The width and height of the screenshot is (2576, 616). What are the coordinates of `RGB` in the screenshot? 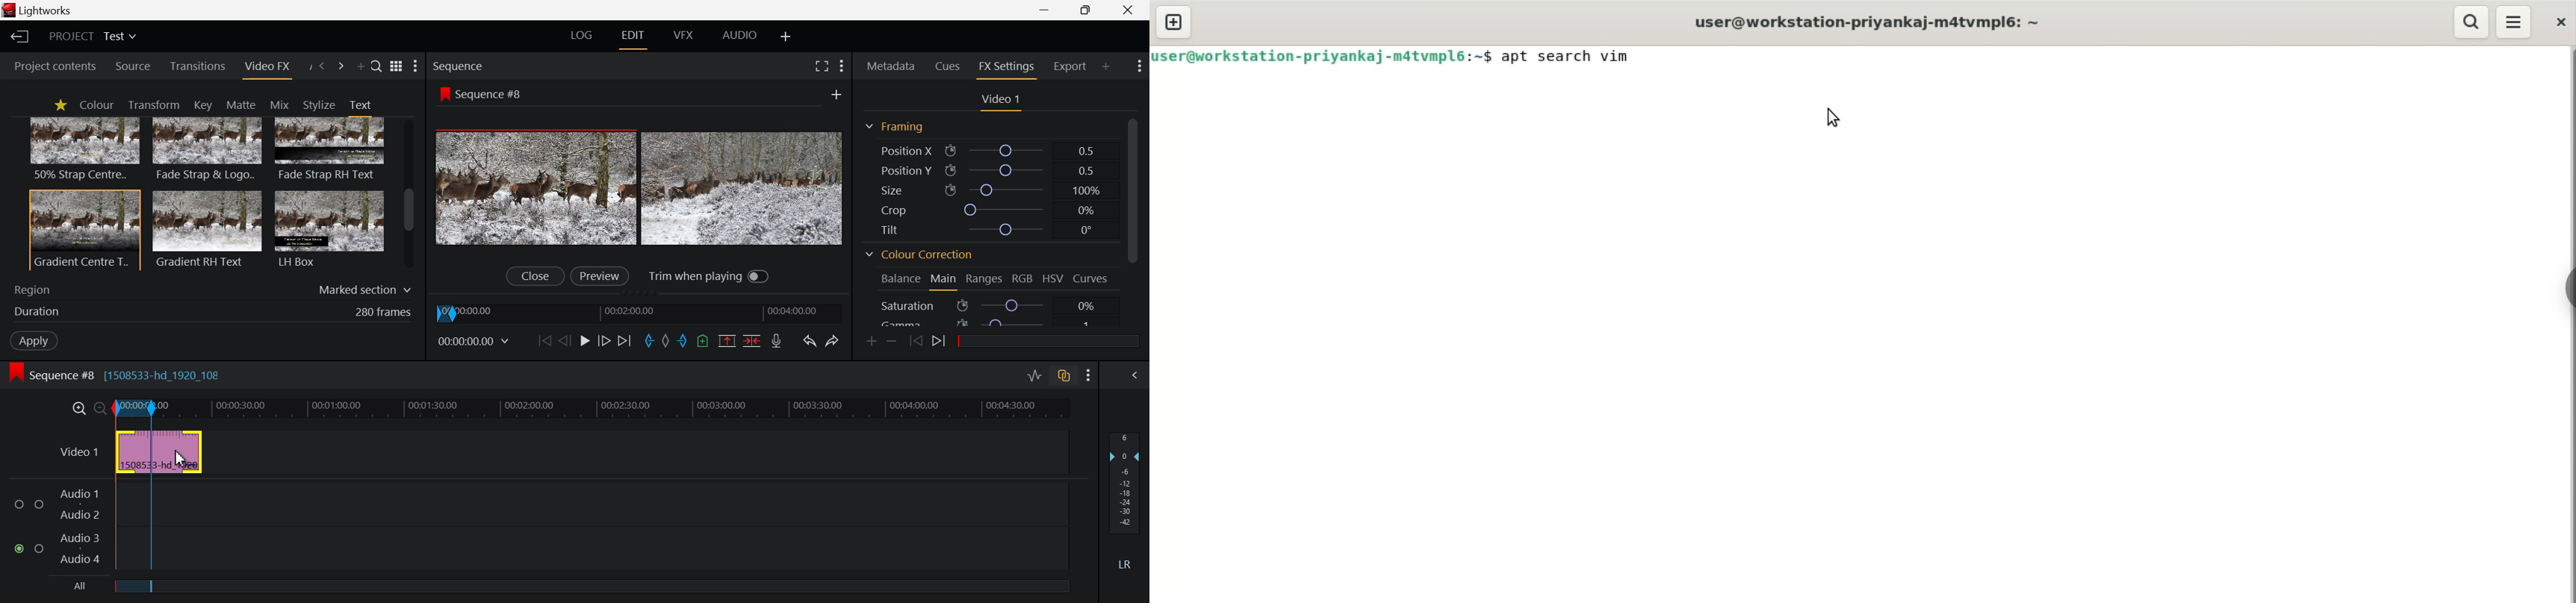 It's located at (1023, 281).